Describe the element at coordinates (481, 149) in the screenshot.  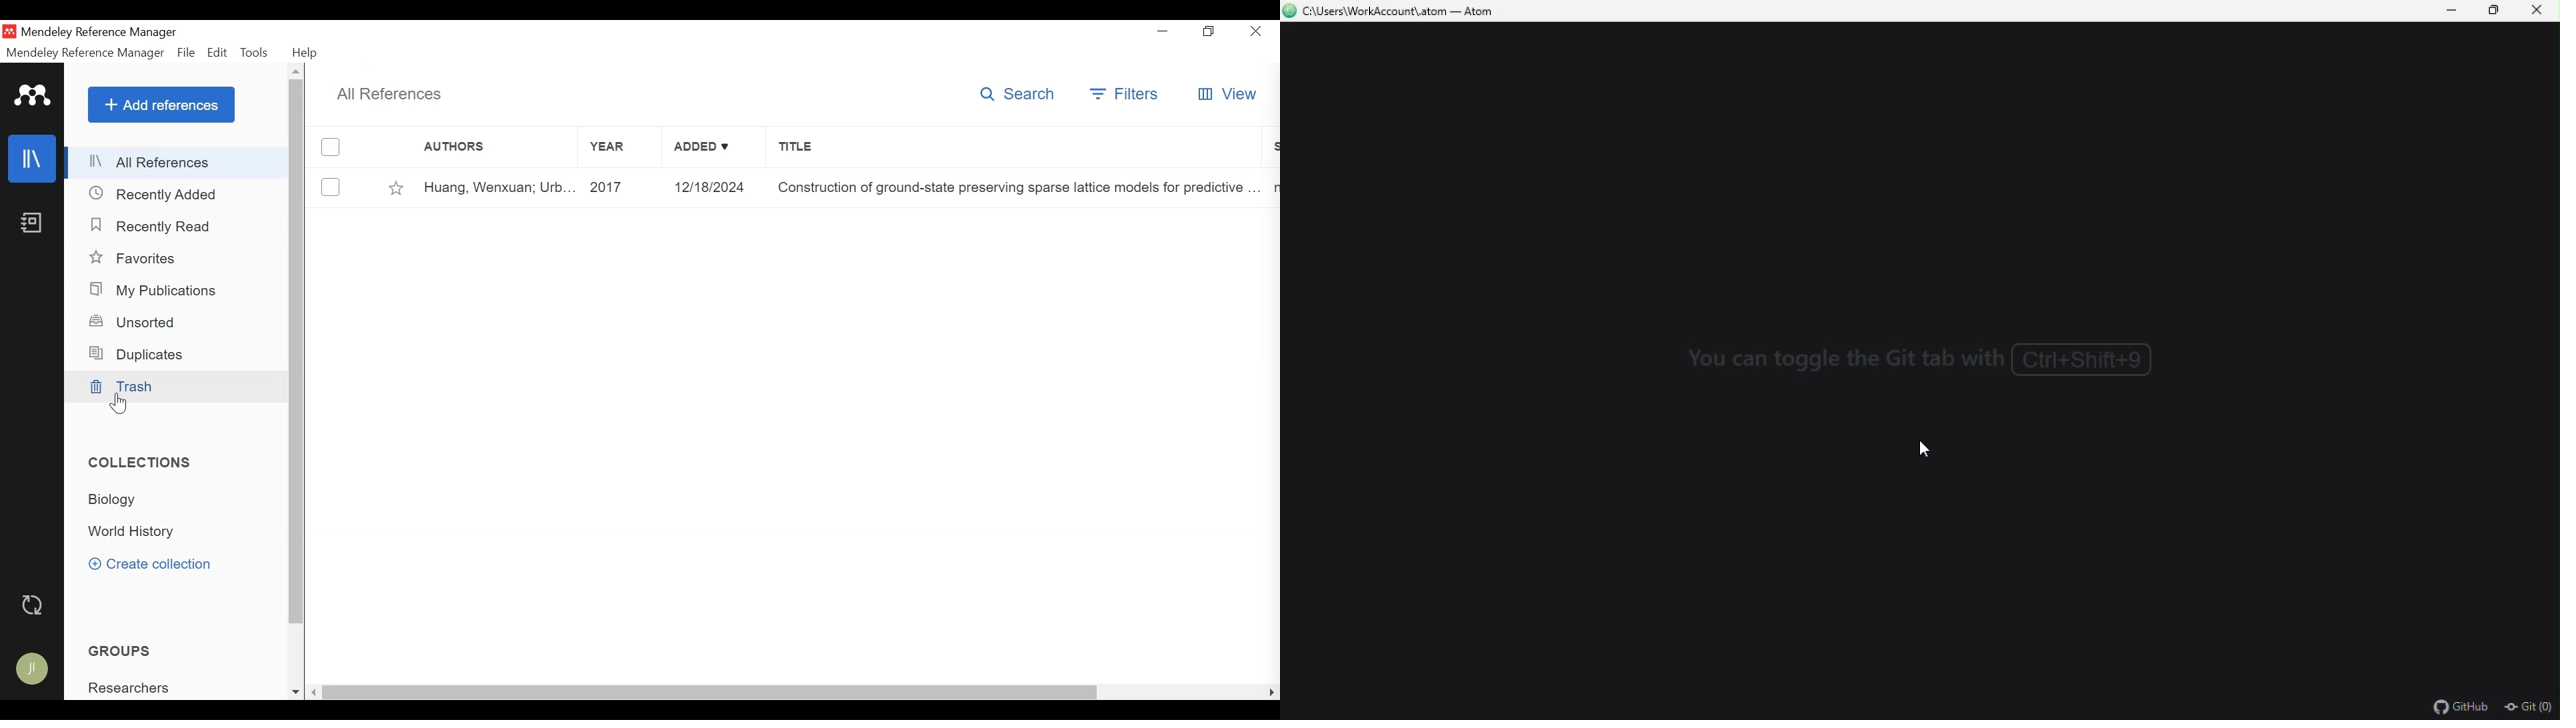
I see `Authors` at that location.